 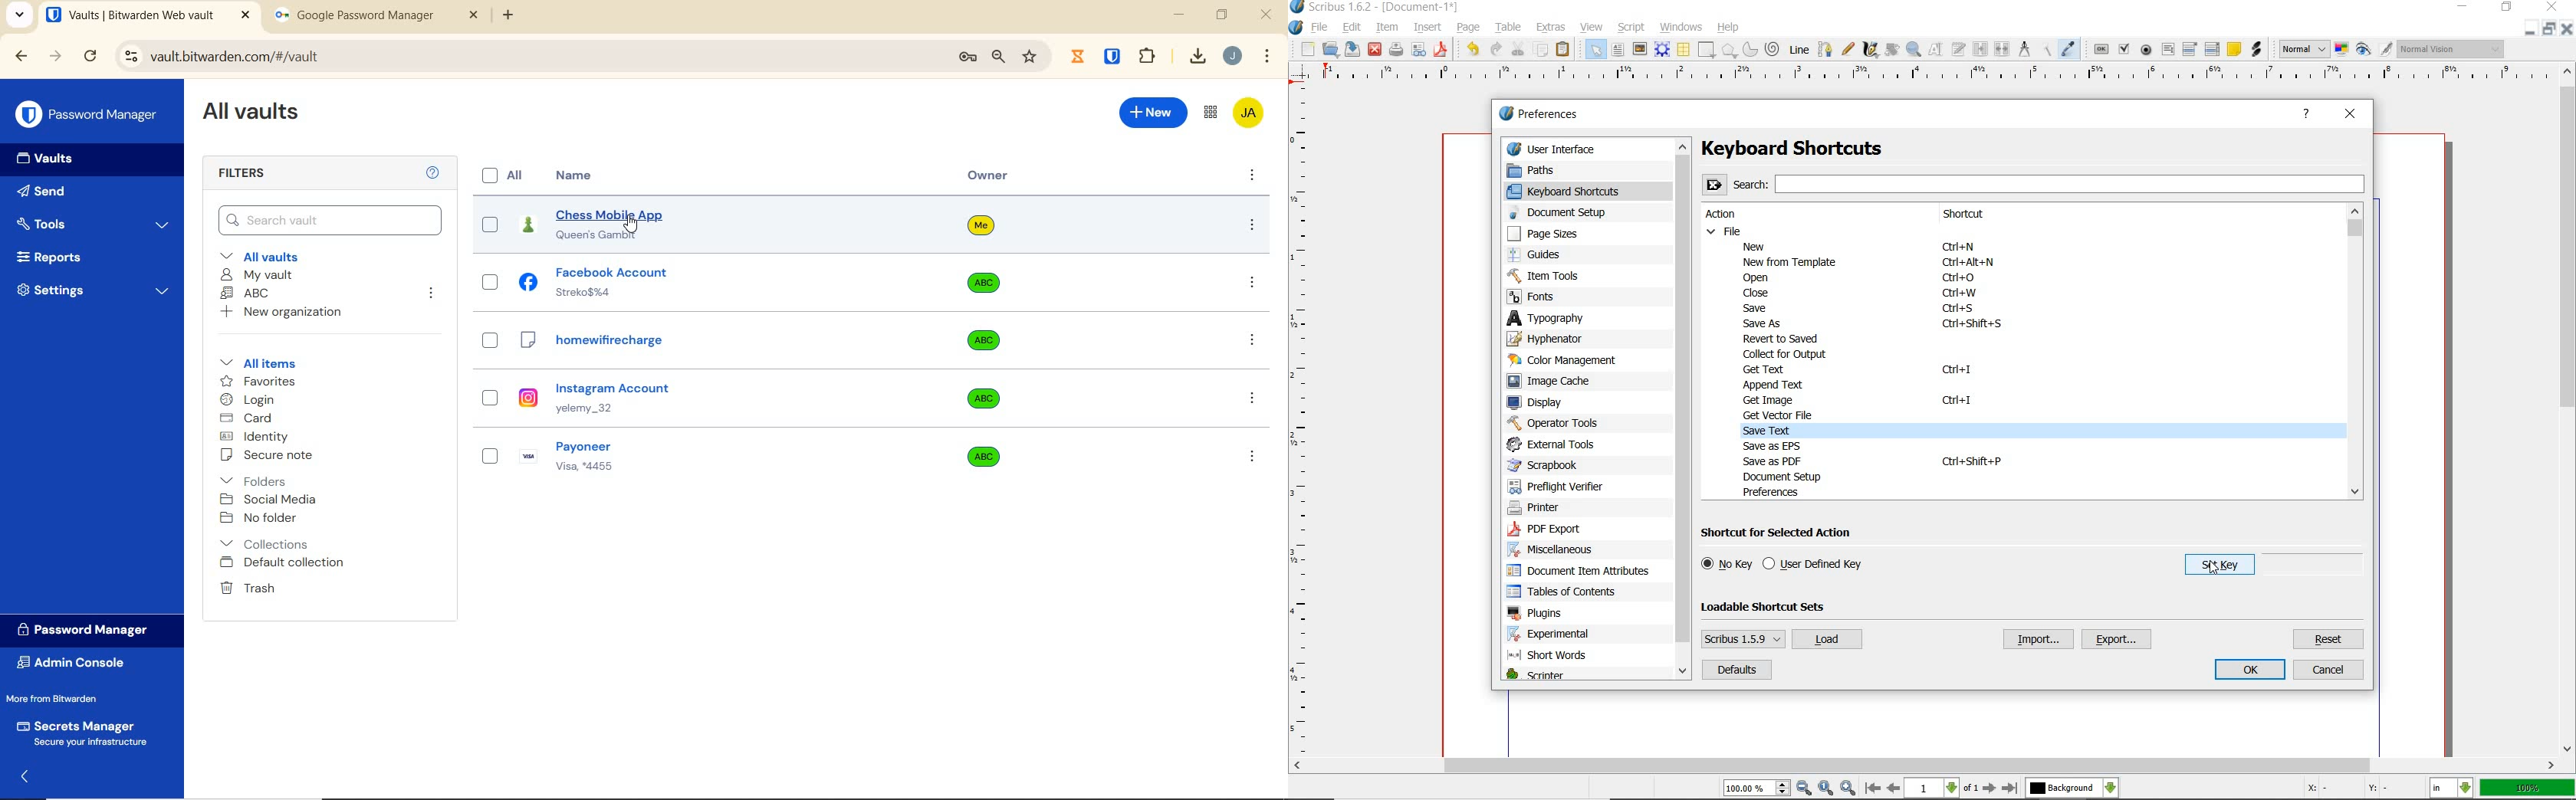 What do you see at coordinates (1798, 50) in the screenshot?
I see `line` at bounding box center [1798, 50].